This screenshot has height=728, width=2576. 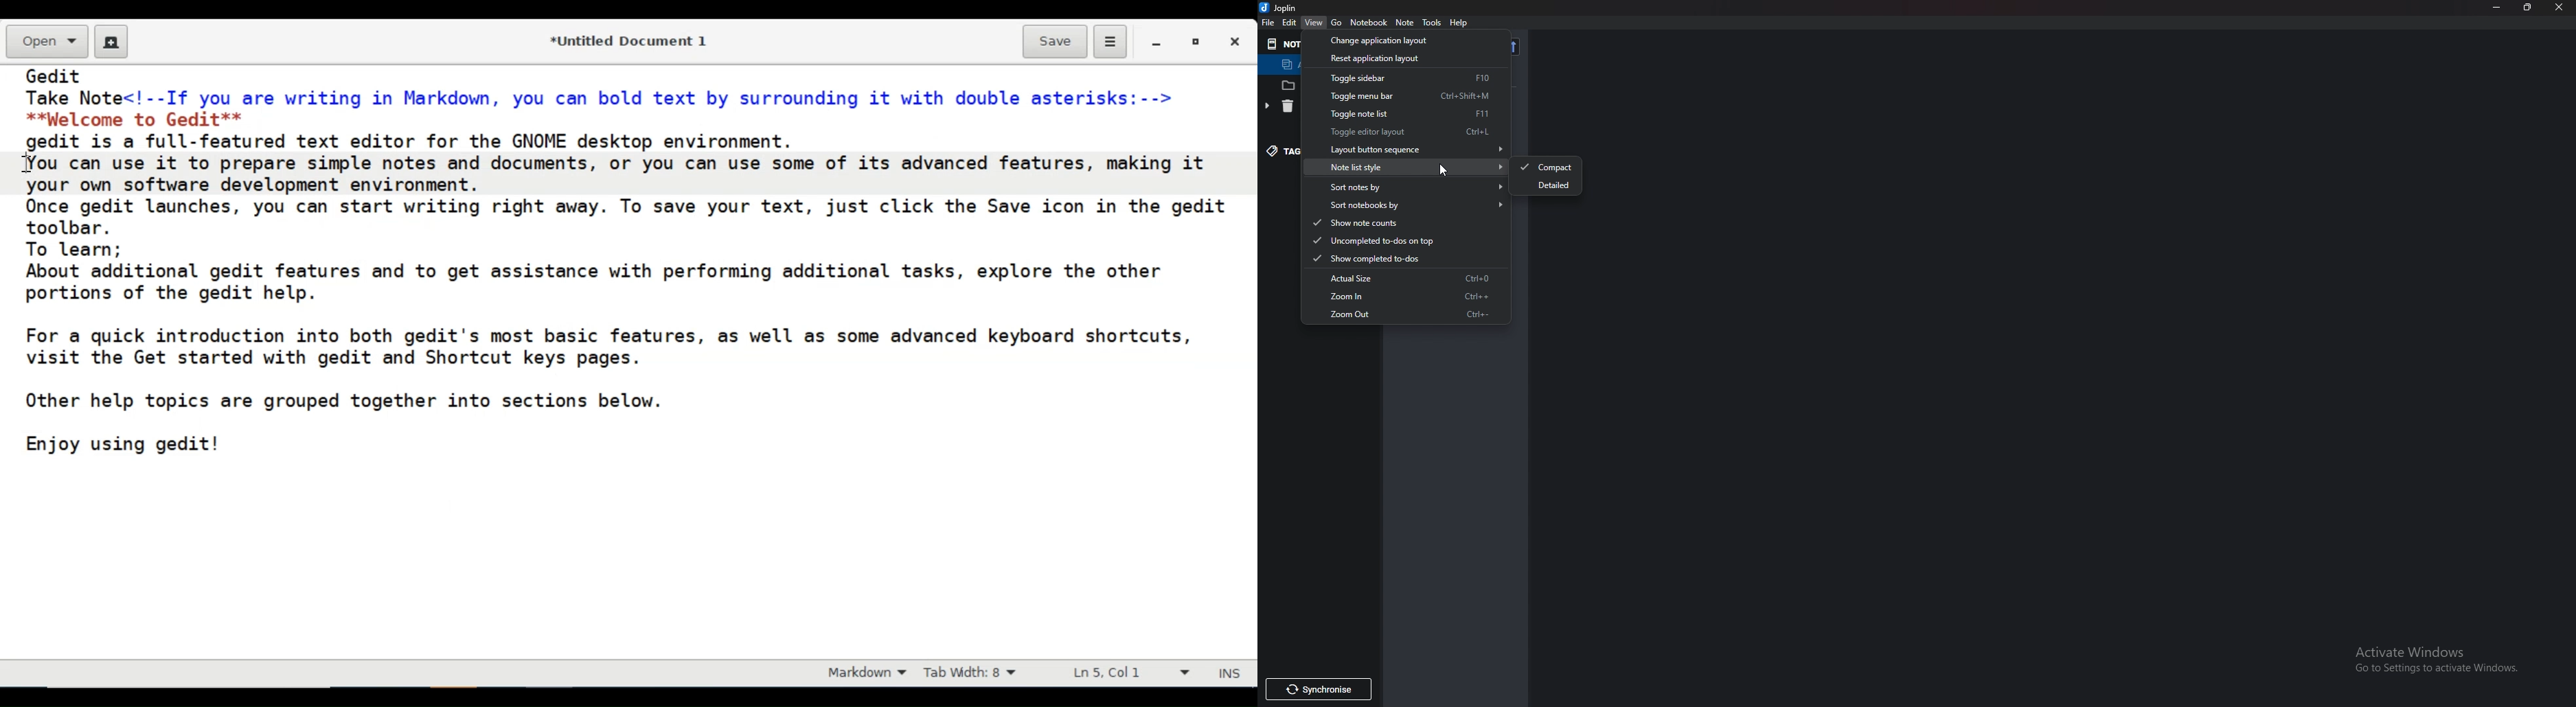 What do you see at coordinates (1555, 186) in the screenshot?
I see `detailed` at bounding box center [1555, 186].